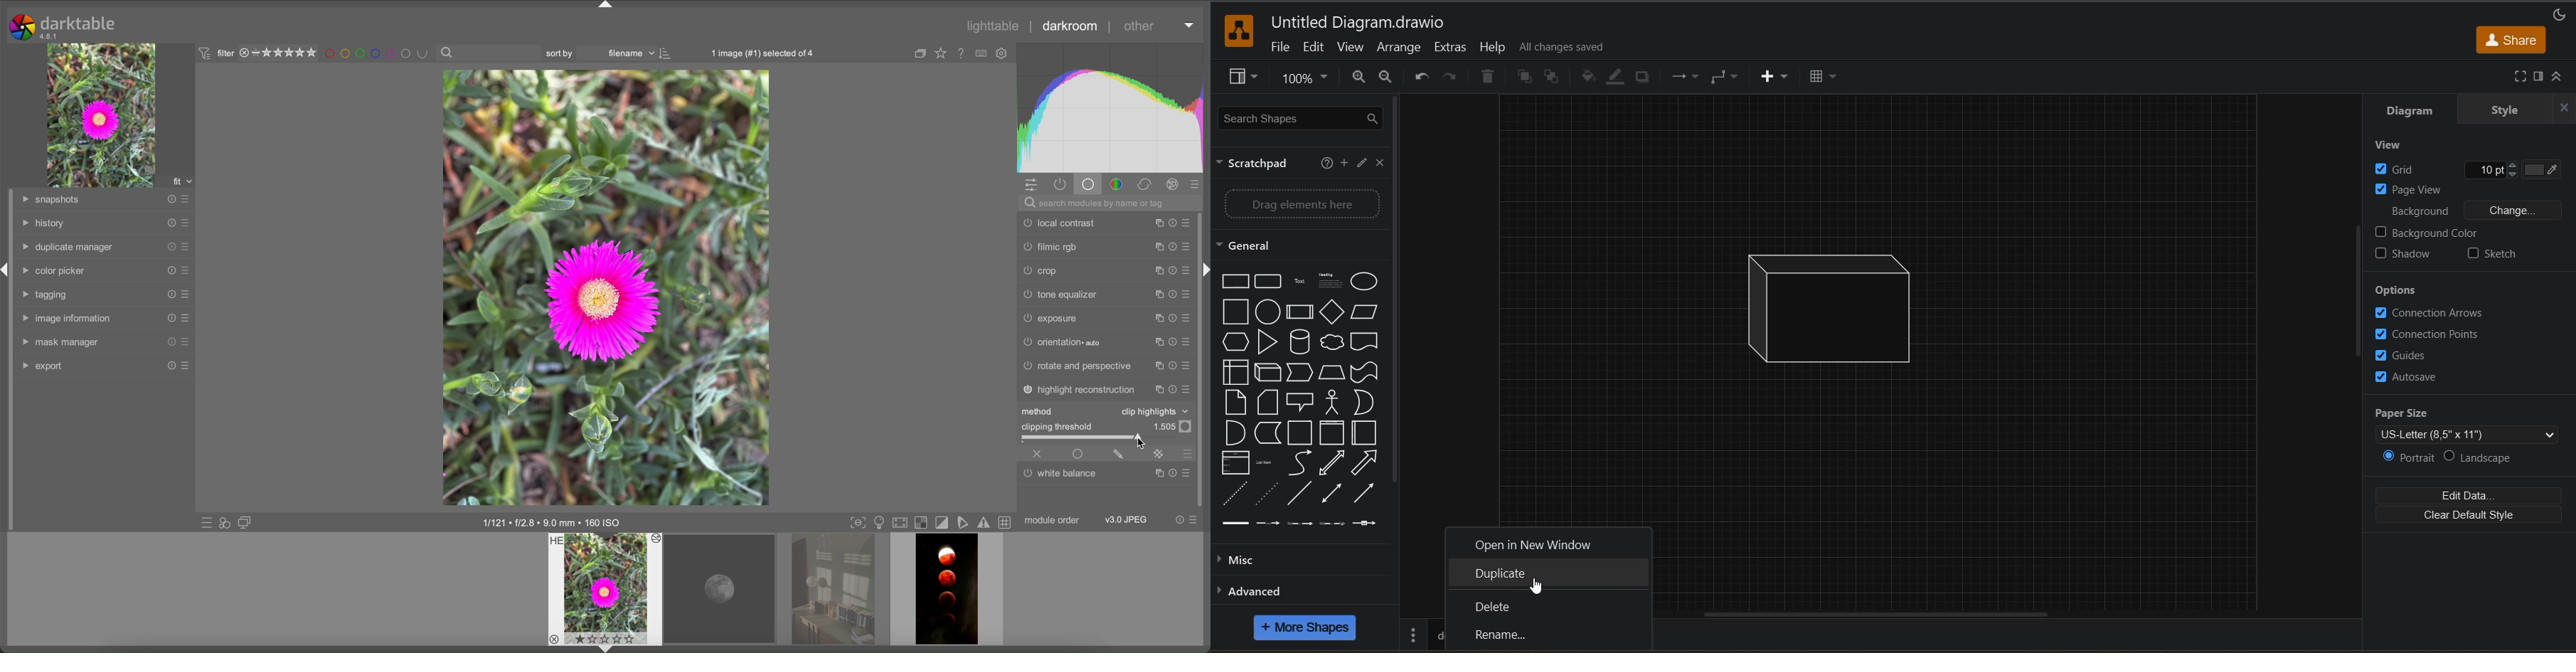  Describe the element at coordinates (1171, 295) in the screenshot. I see `reset presets` at that location.